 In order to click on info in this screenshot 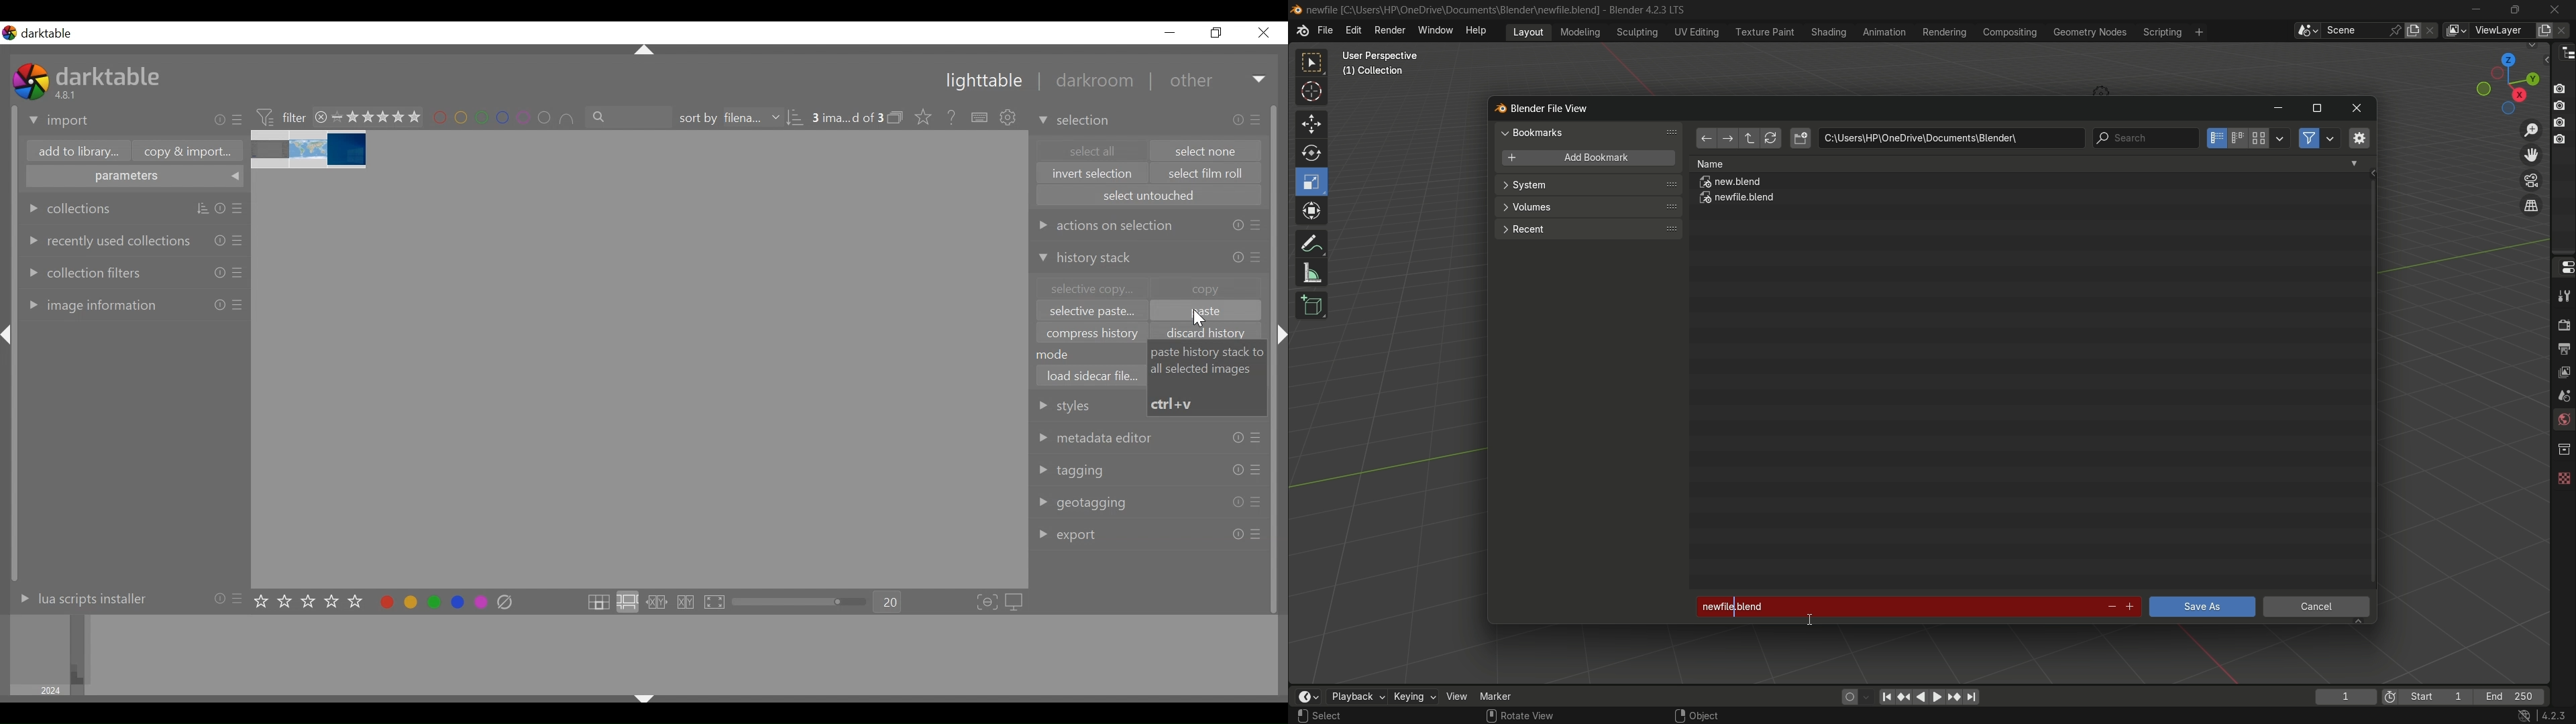, I will do `click(1238, 226)`.